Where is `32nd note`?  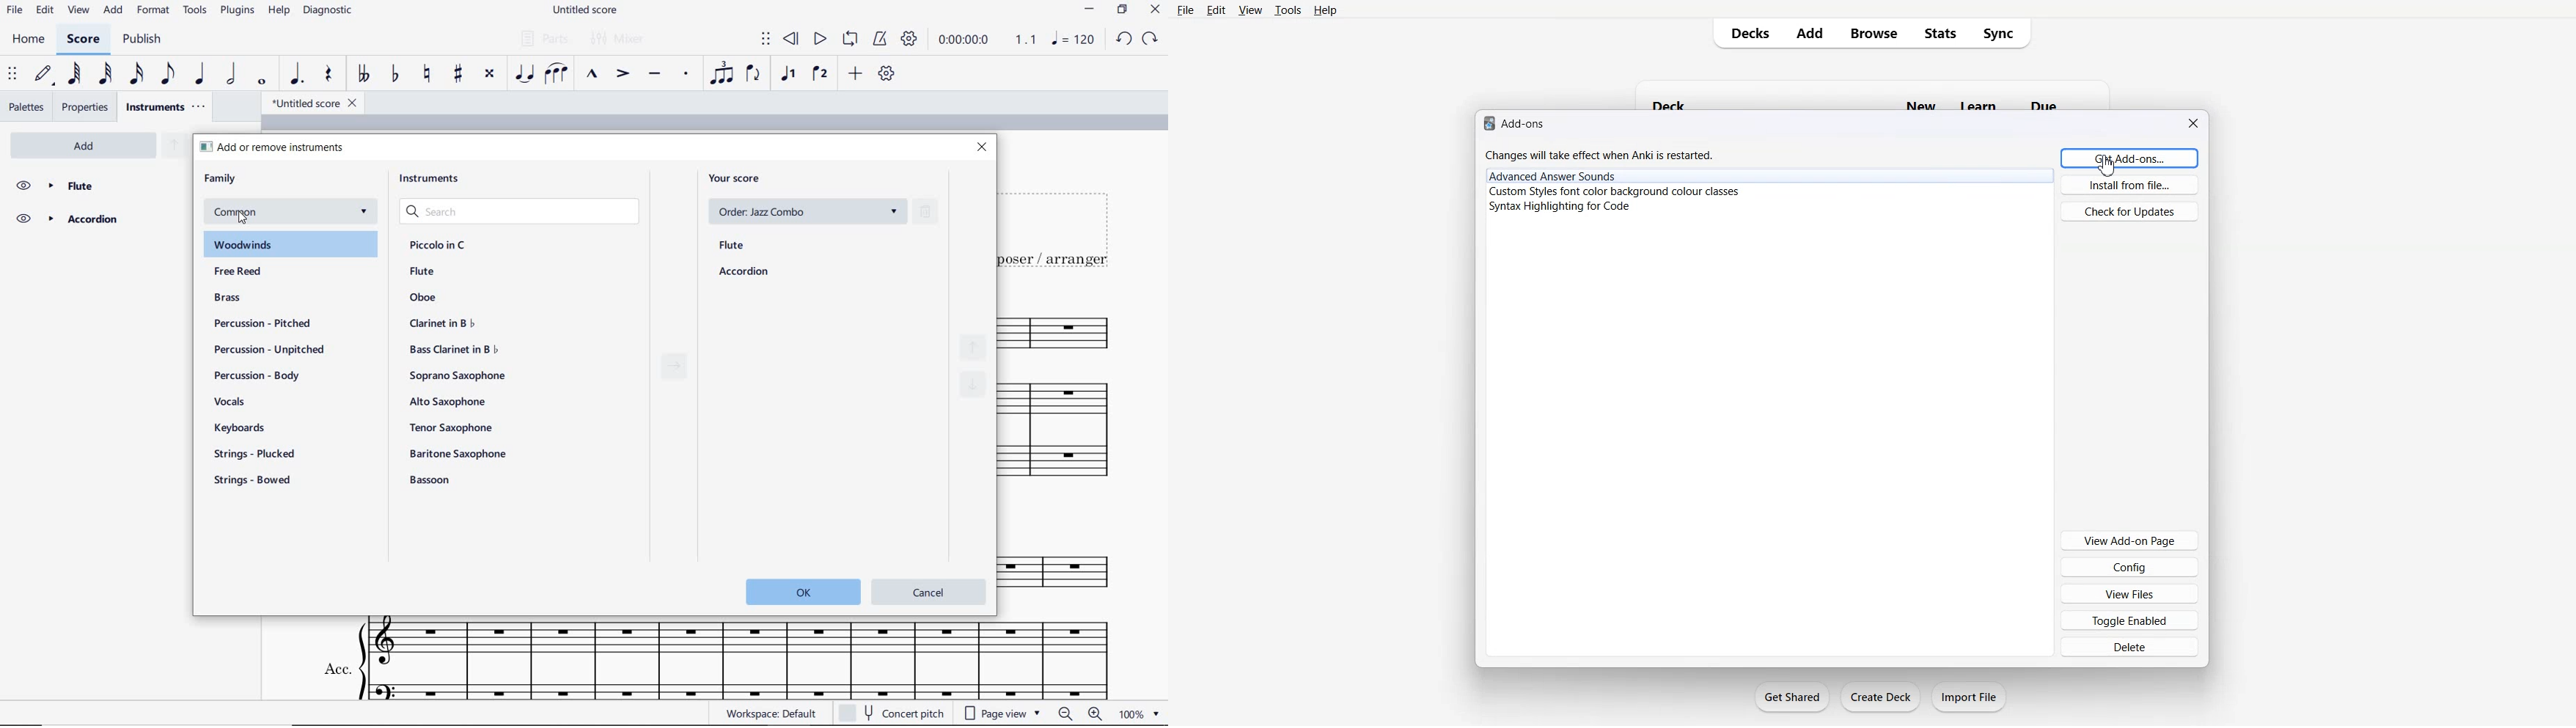 32nd note is located at coordinates (104, 74).